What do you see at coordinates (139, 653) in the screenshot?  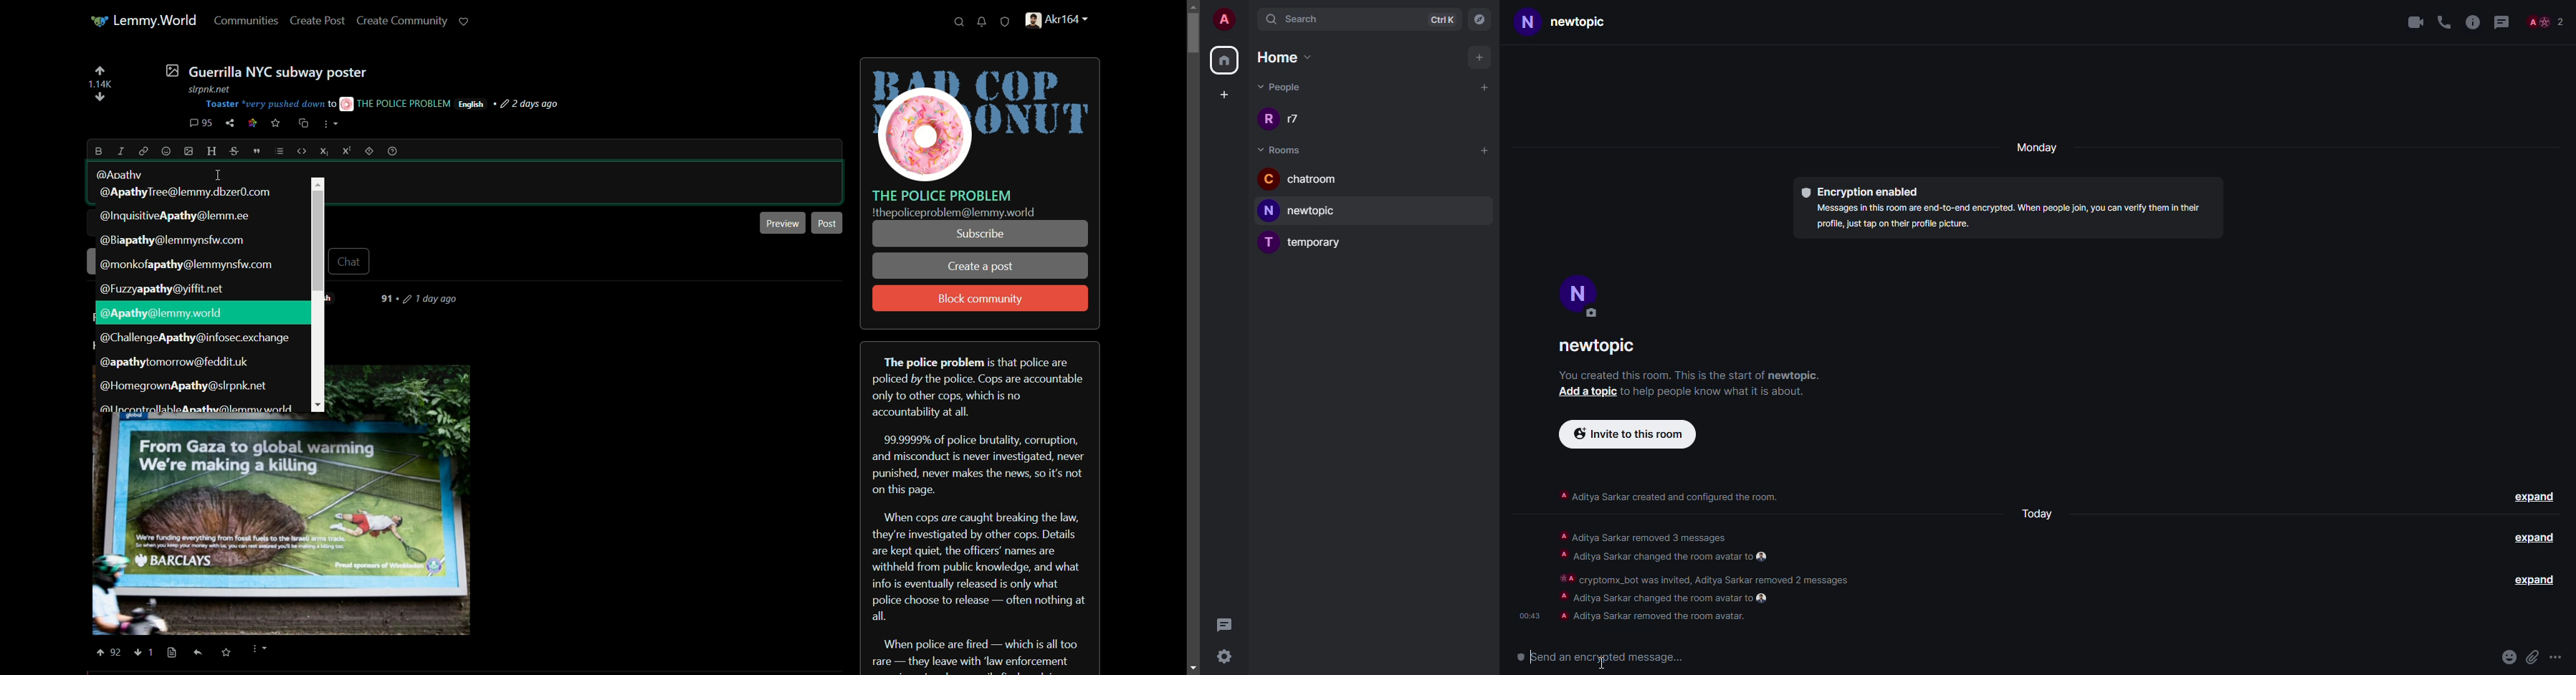 I see `` at bounding box center [139, 653].